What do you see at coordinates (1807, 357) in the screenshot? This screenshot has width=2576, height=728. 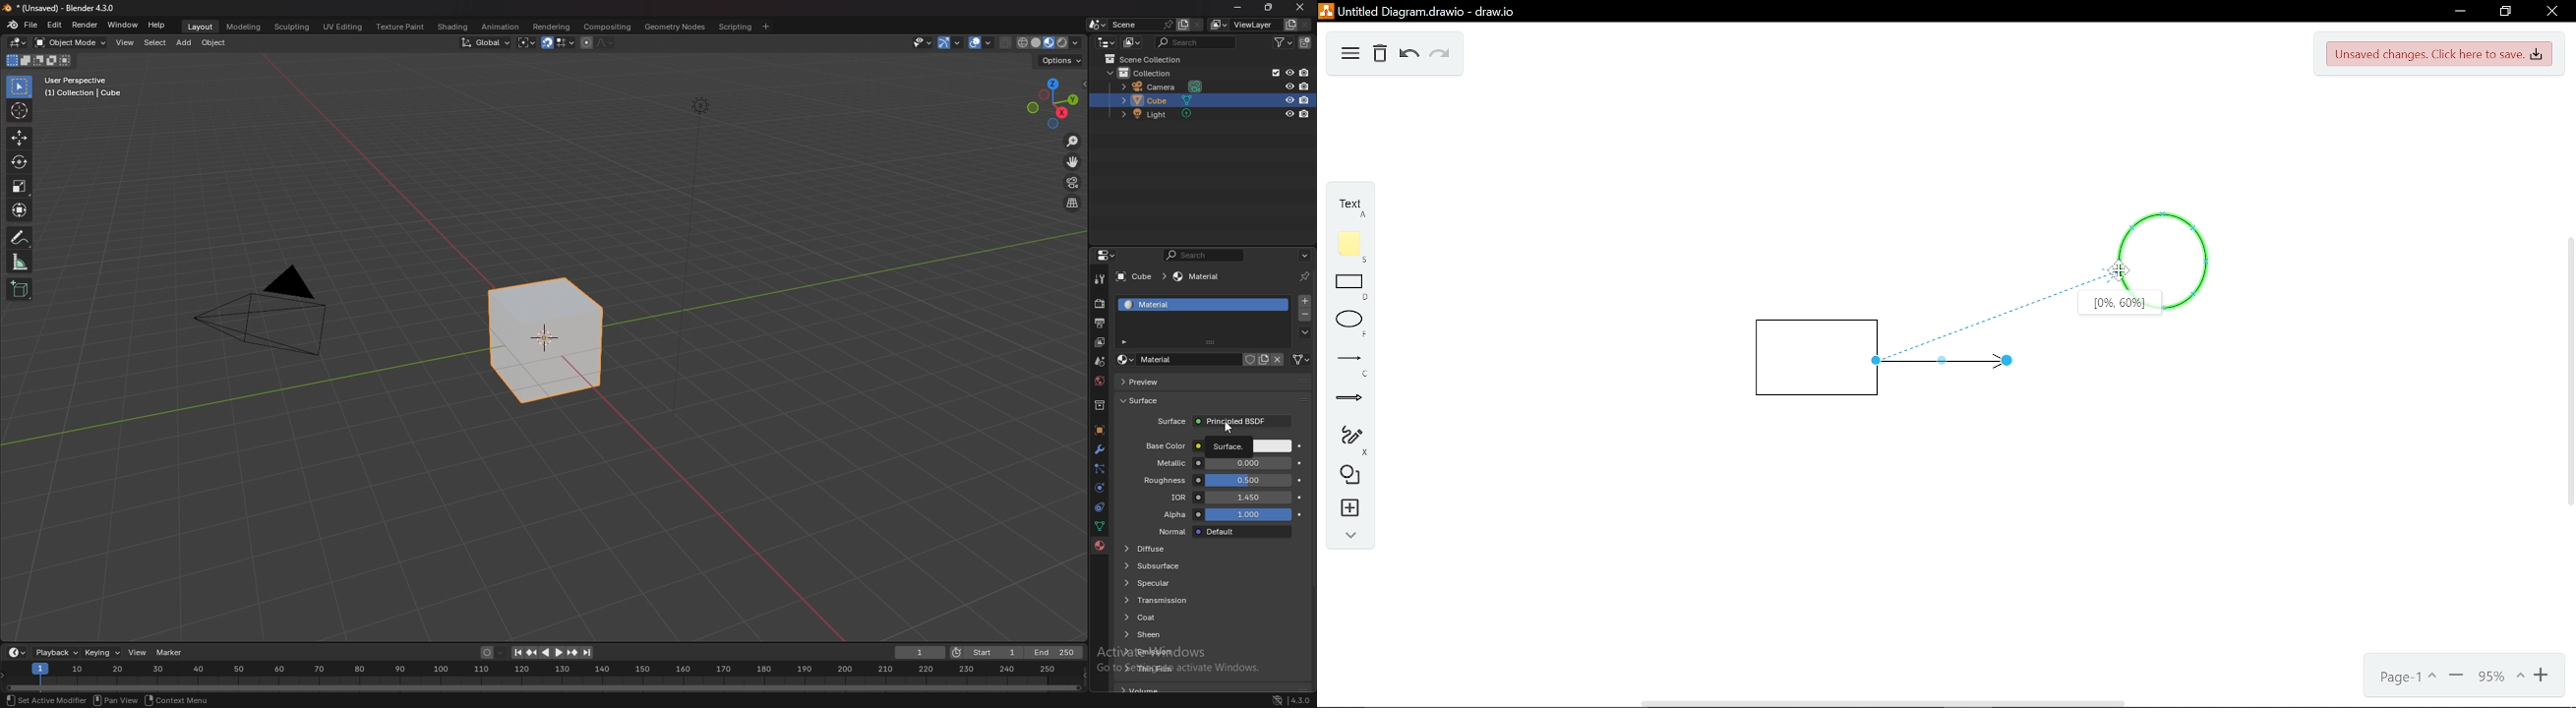 I see `Rectangle` at bounding box center [1807, 357].